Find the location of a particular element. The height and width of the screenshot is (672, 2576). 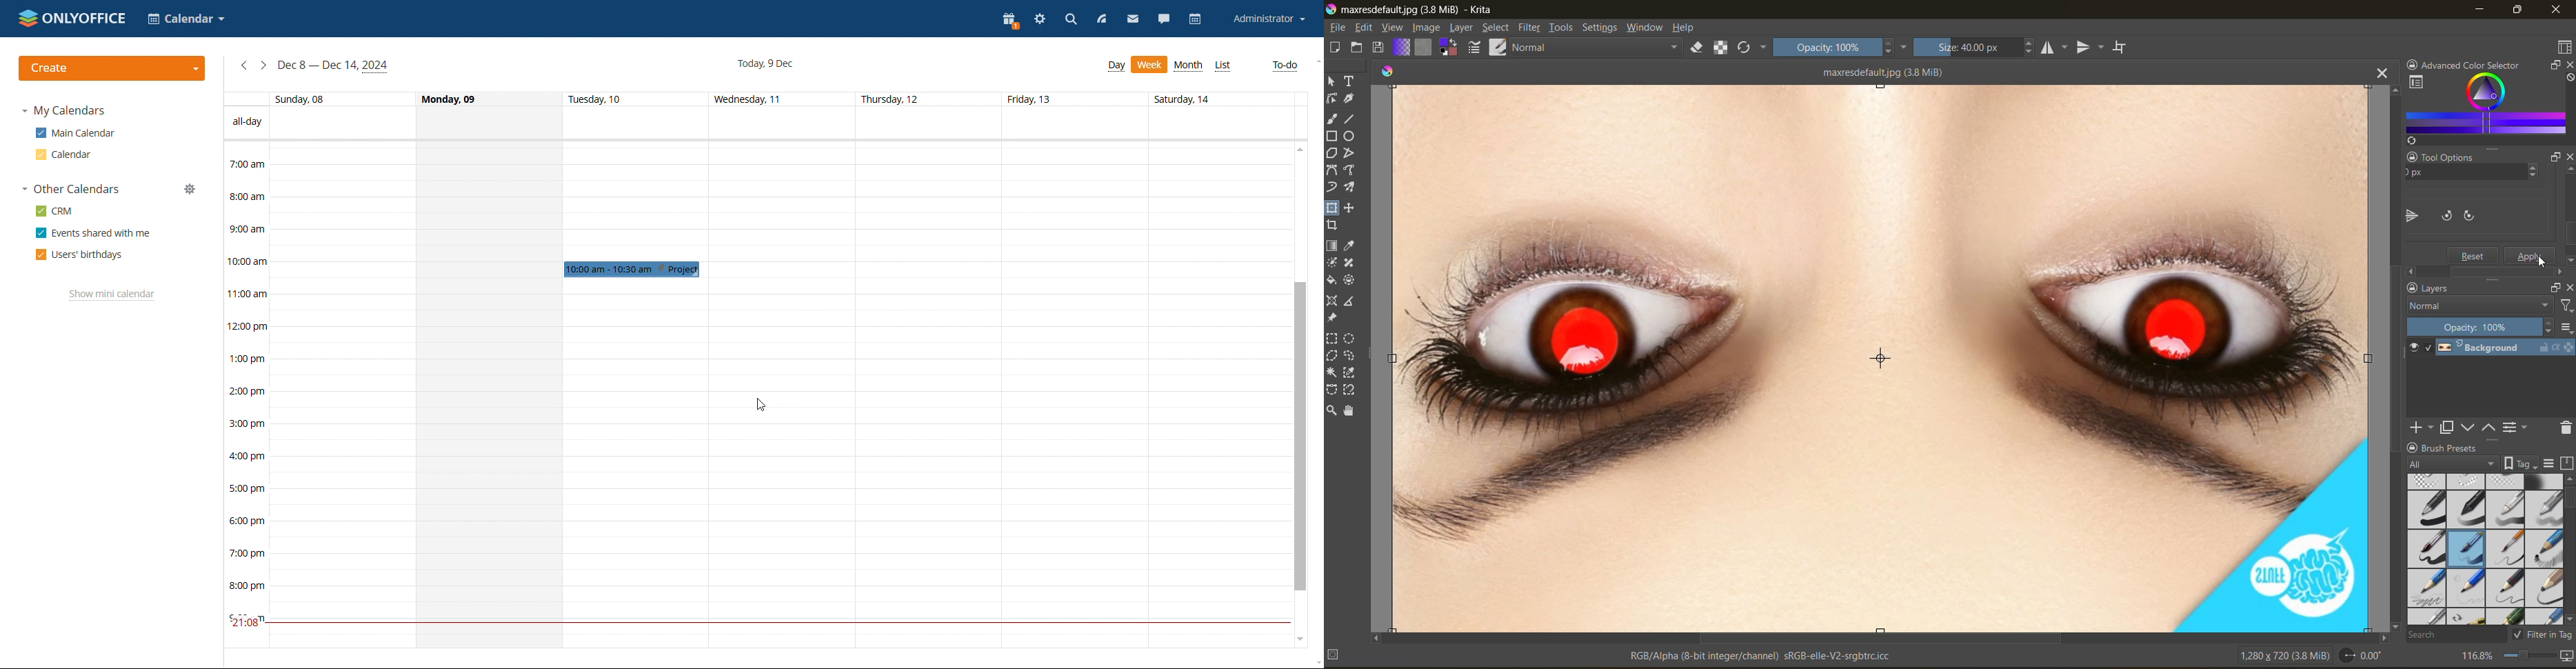

view is located at coordinates (1392, 27).